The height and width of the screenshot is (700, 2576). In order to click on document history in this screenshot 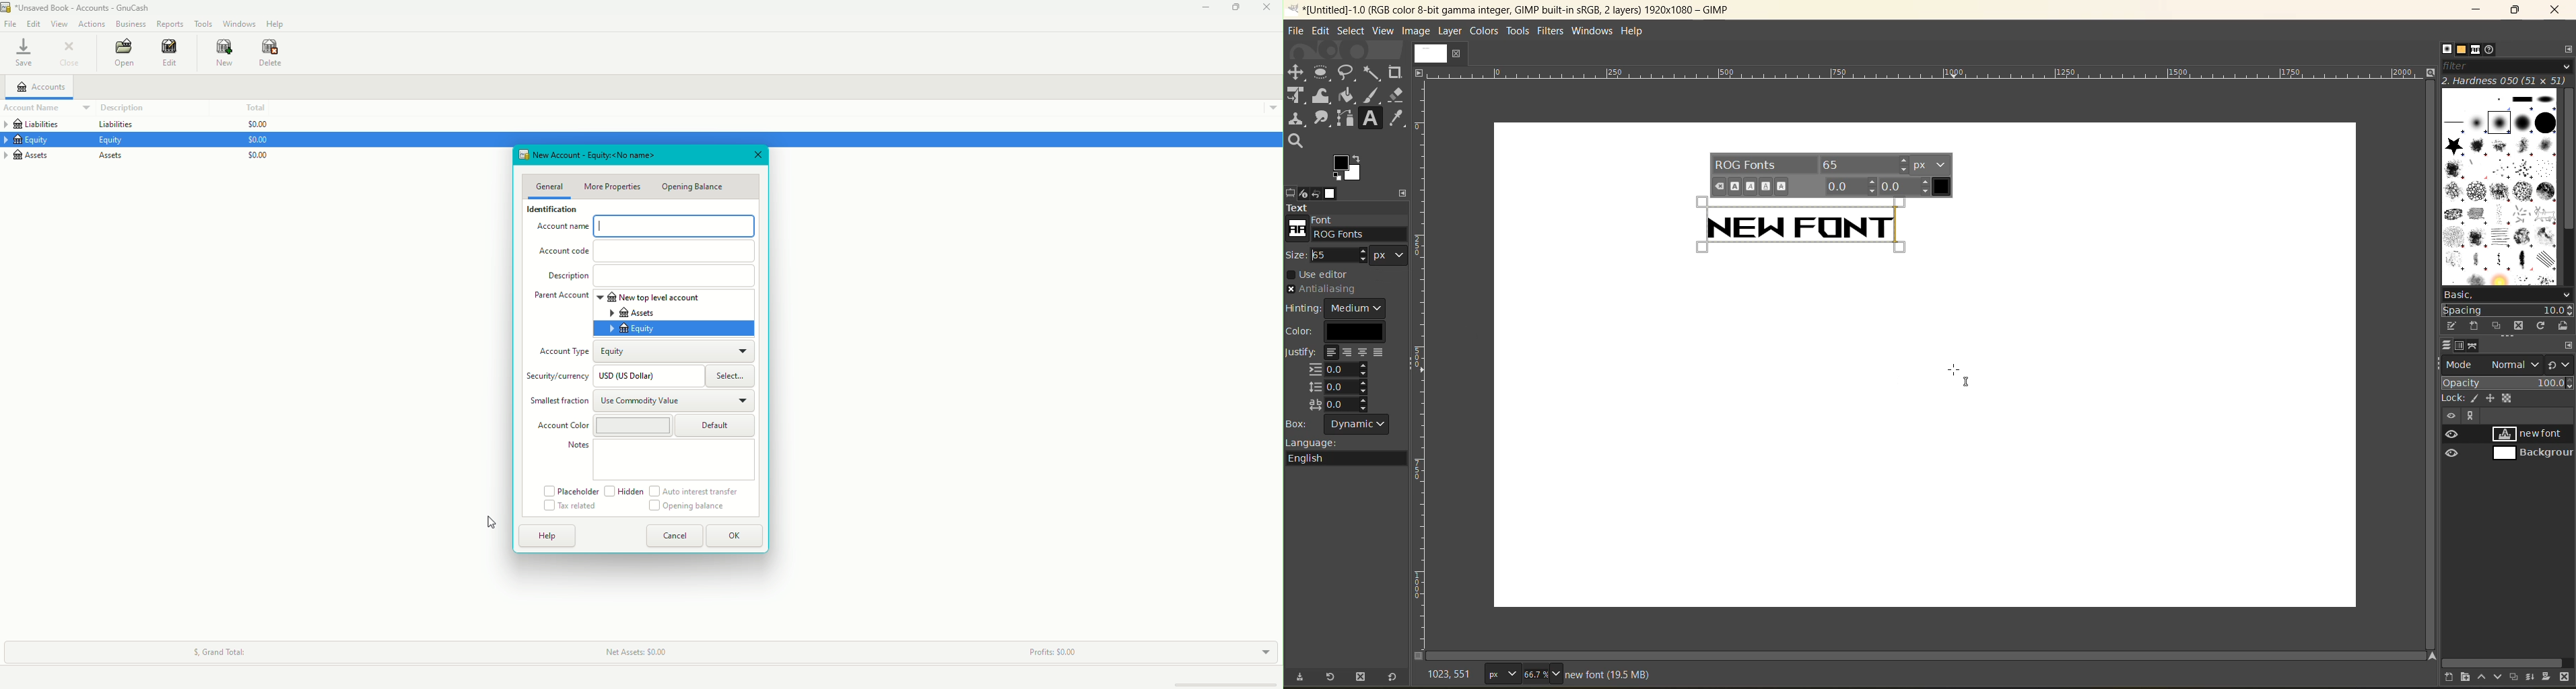, I will do `click(2490, 49)`.